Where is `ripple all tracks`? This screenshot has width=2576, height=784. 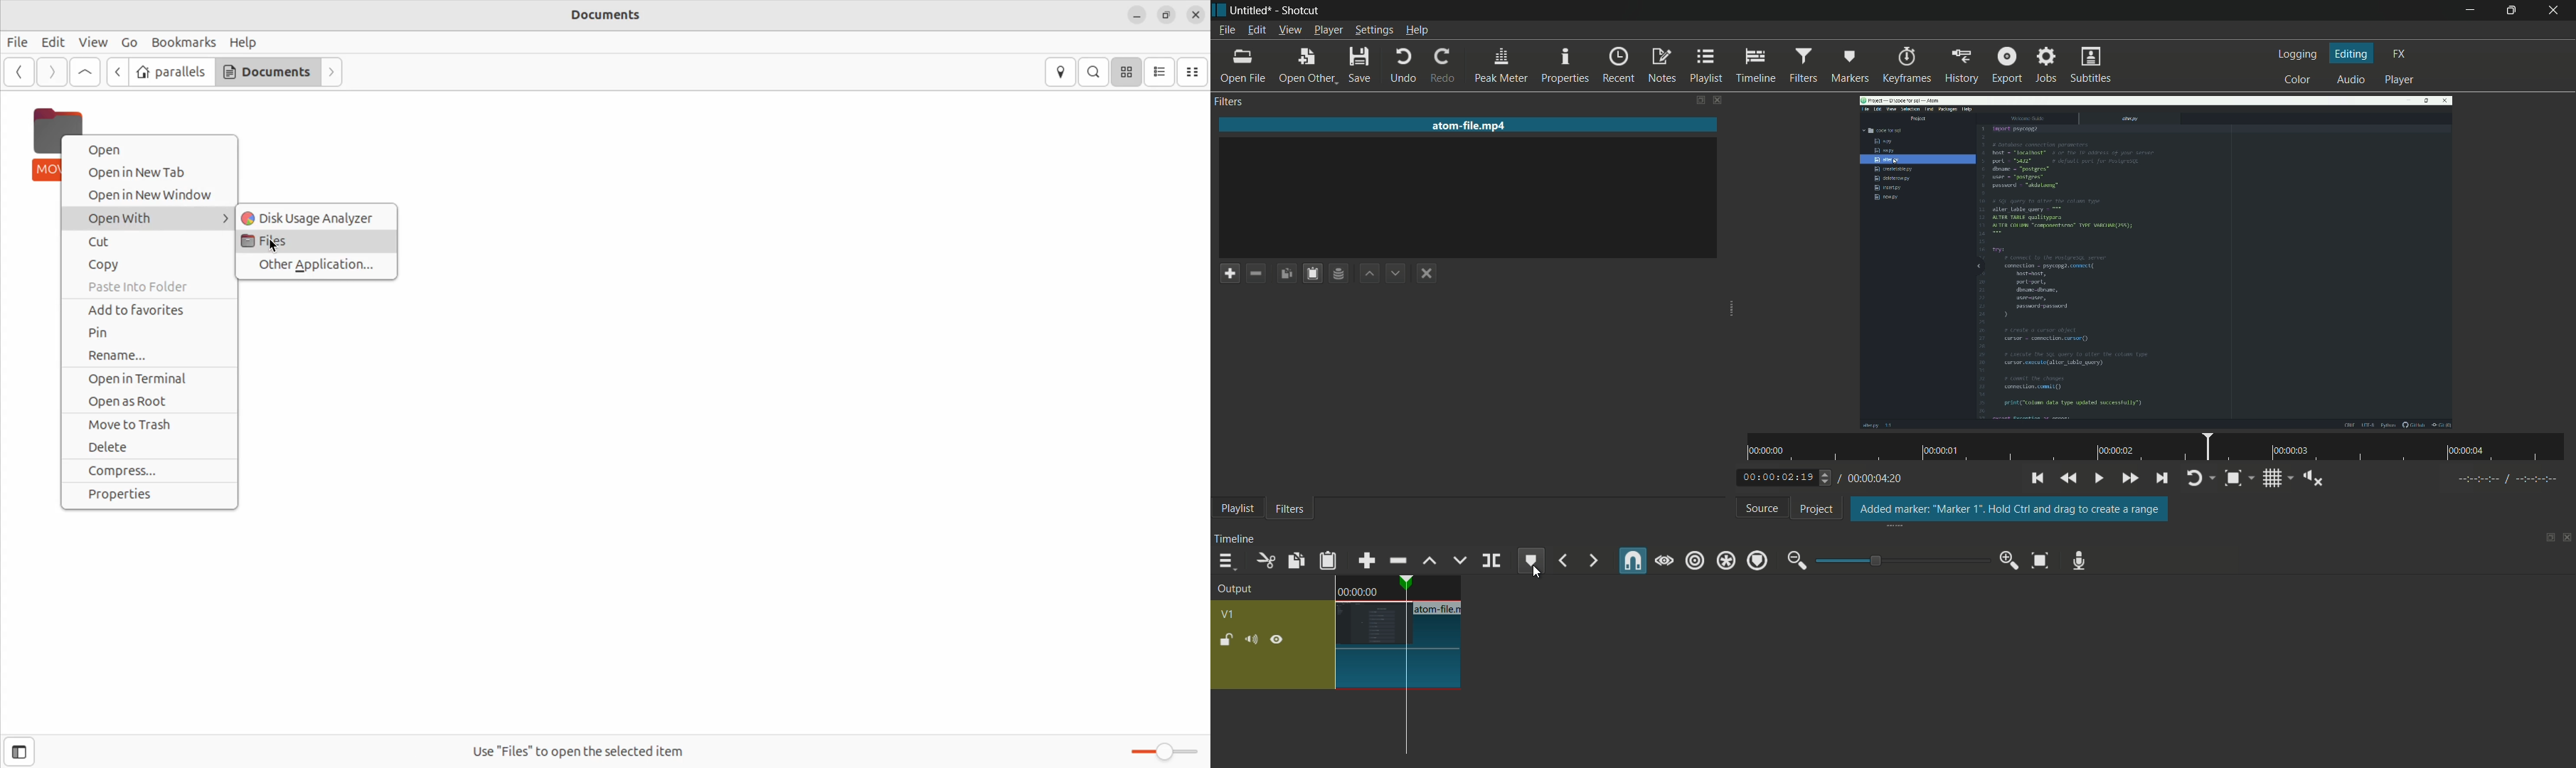 ripple all tracks is located at coordinates (1725, 561).